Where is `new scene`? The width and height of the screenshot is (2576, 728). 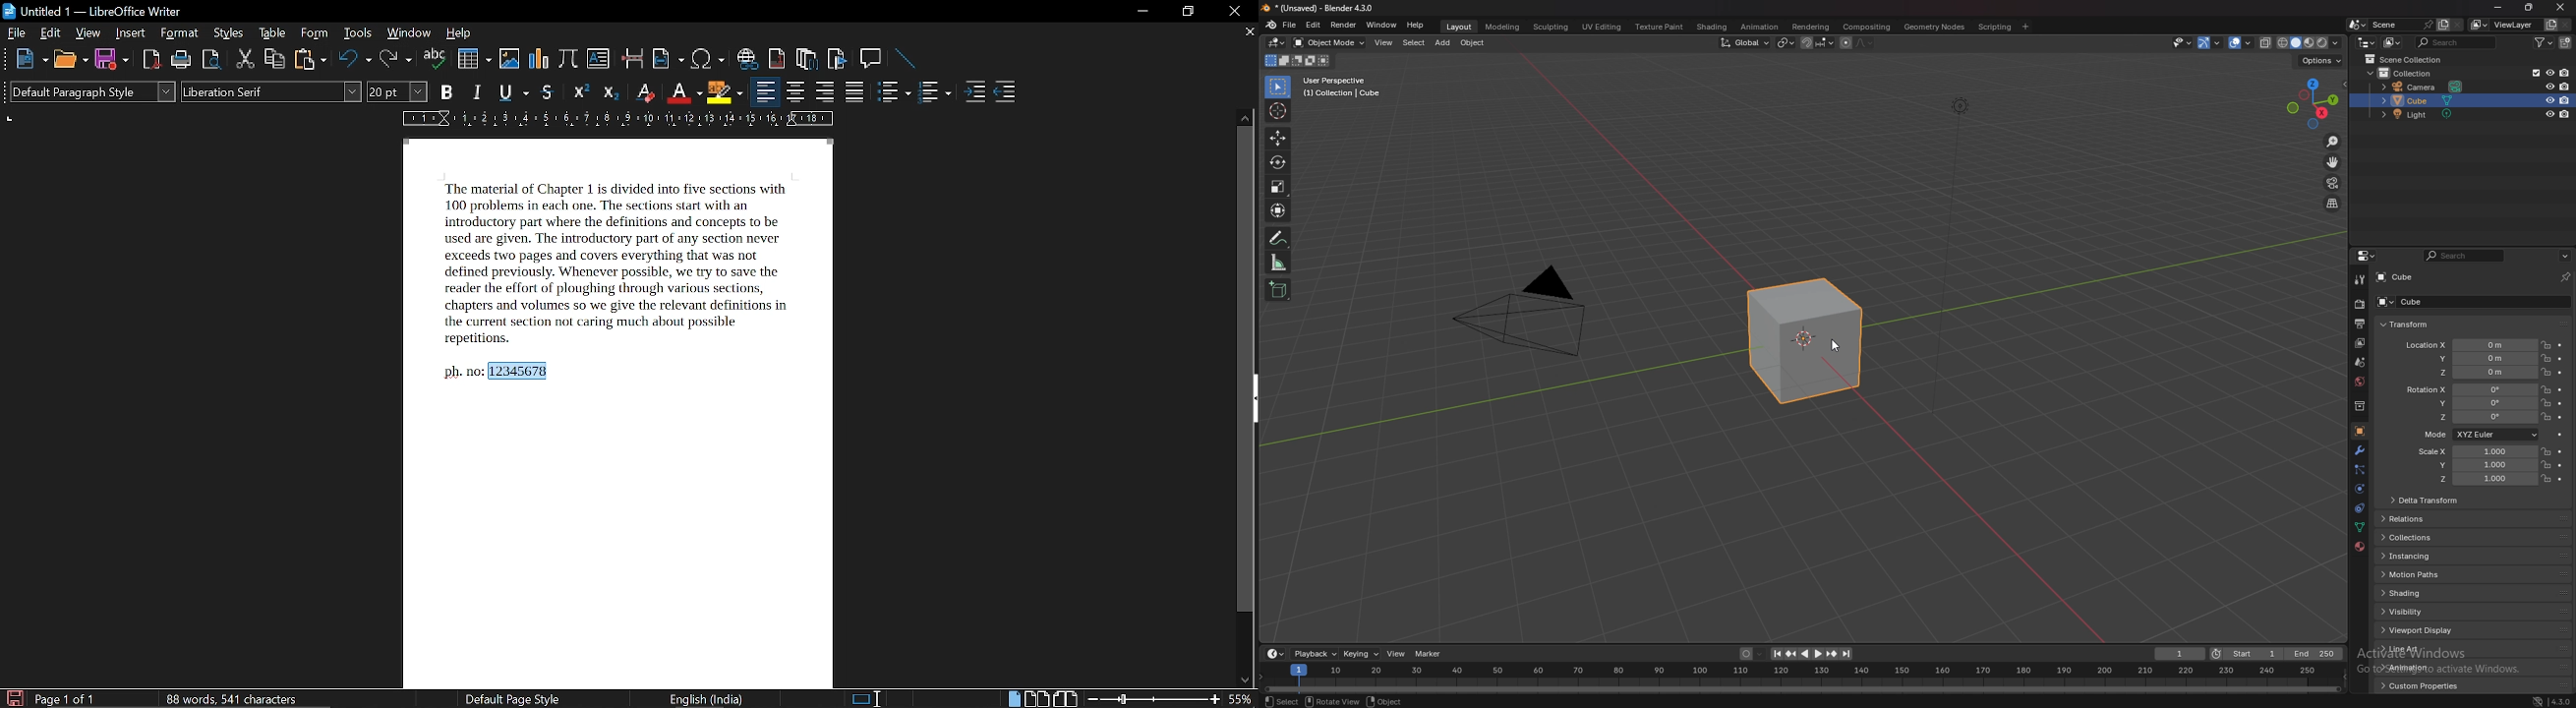 new scene is located at coordinates (2444, 24).